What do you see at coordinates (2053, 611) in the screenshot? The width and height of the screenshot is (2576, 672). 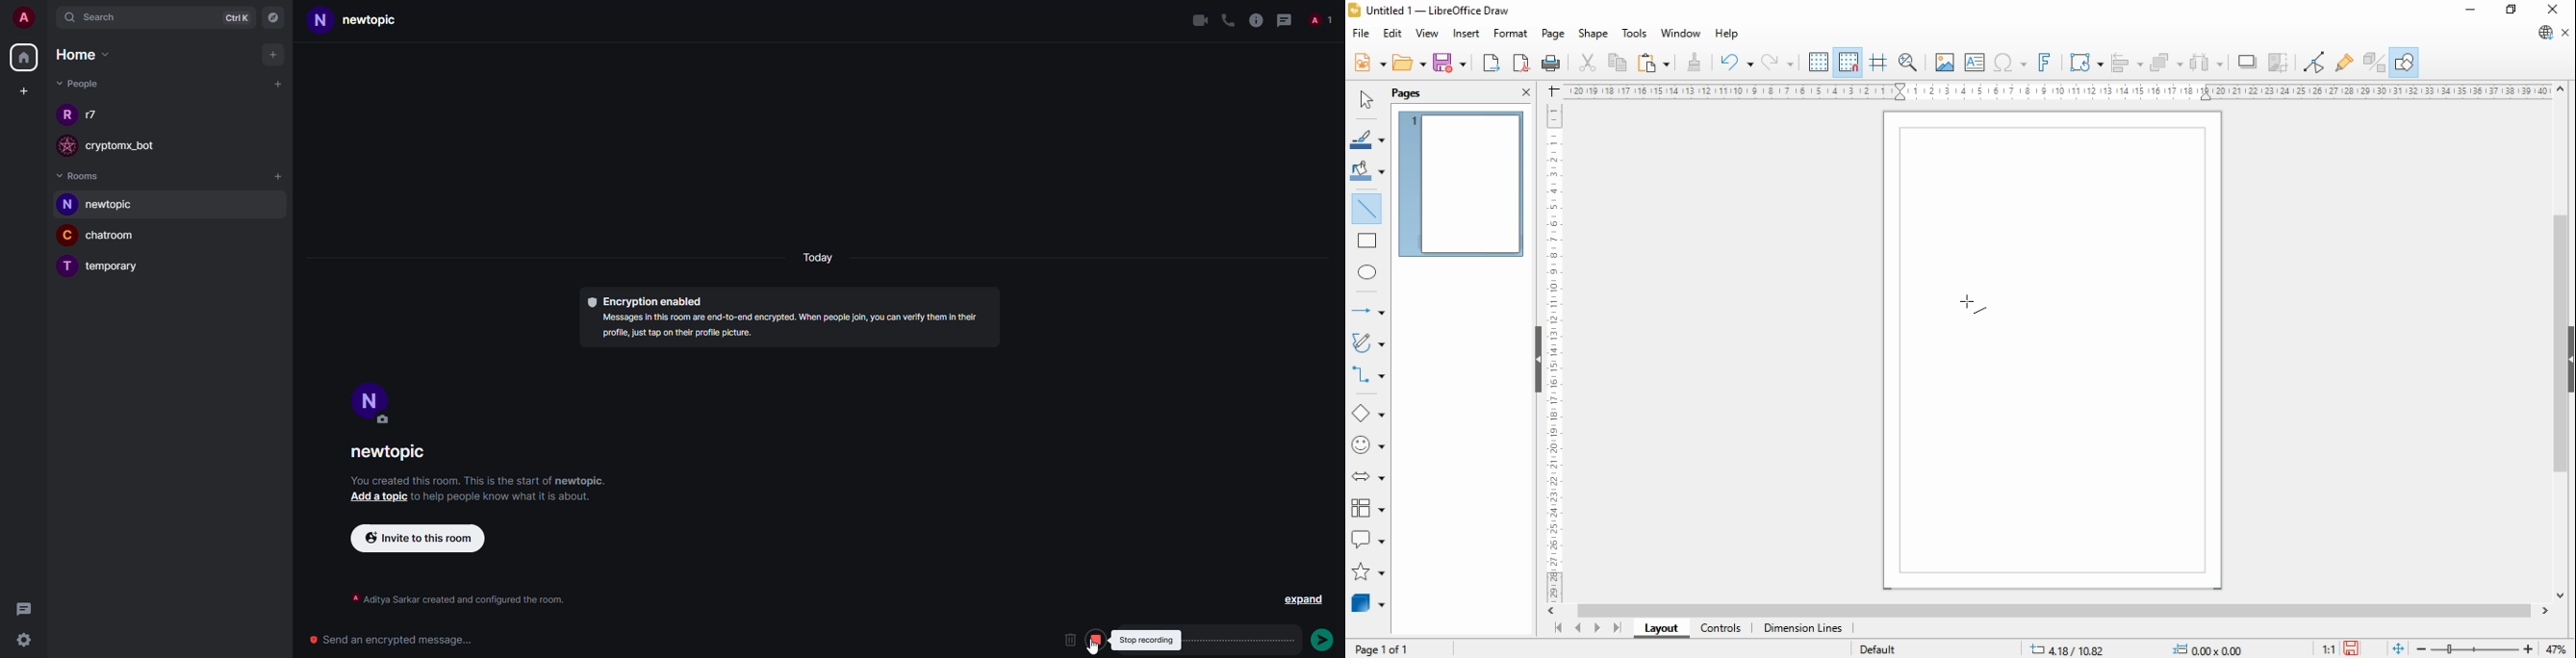 I see `scroll bar` at bounding box center [2053, 611].